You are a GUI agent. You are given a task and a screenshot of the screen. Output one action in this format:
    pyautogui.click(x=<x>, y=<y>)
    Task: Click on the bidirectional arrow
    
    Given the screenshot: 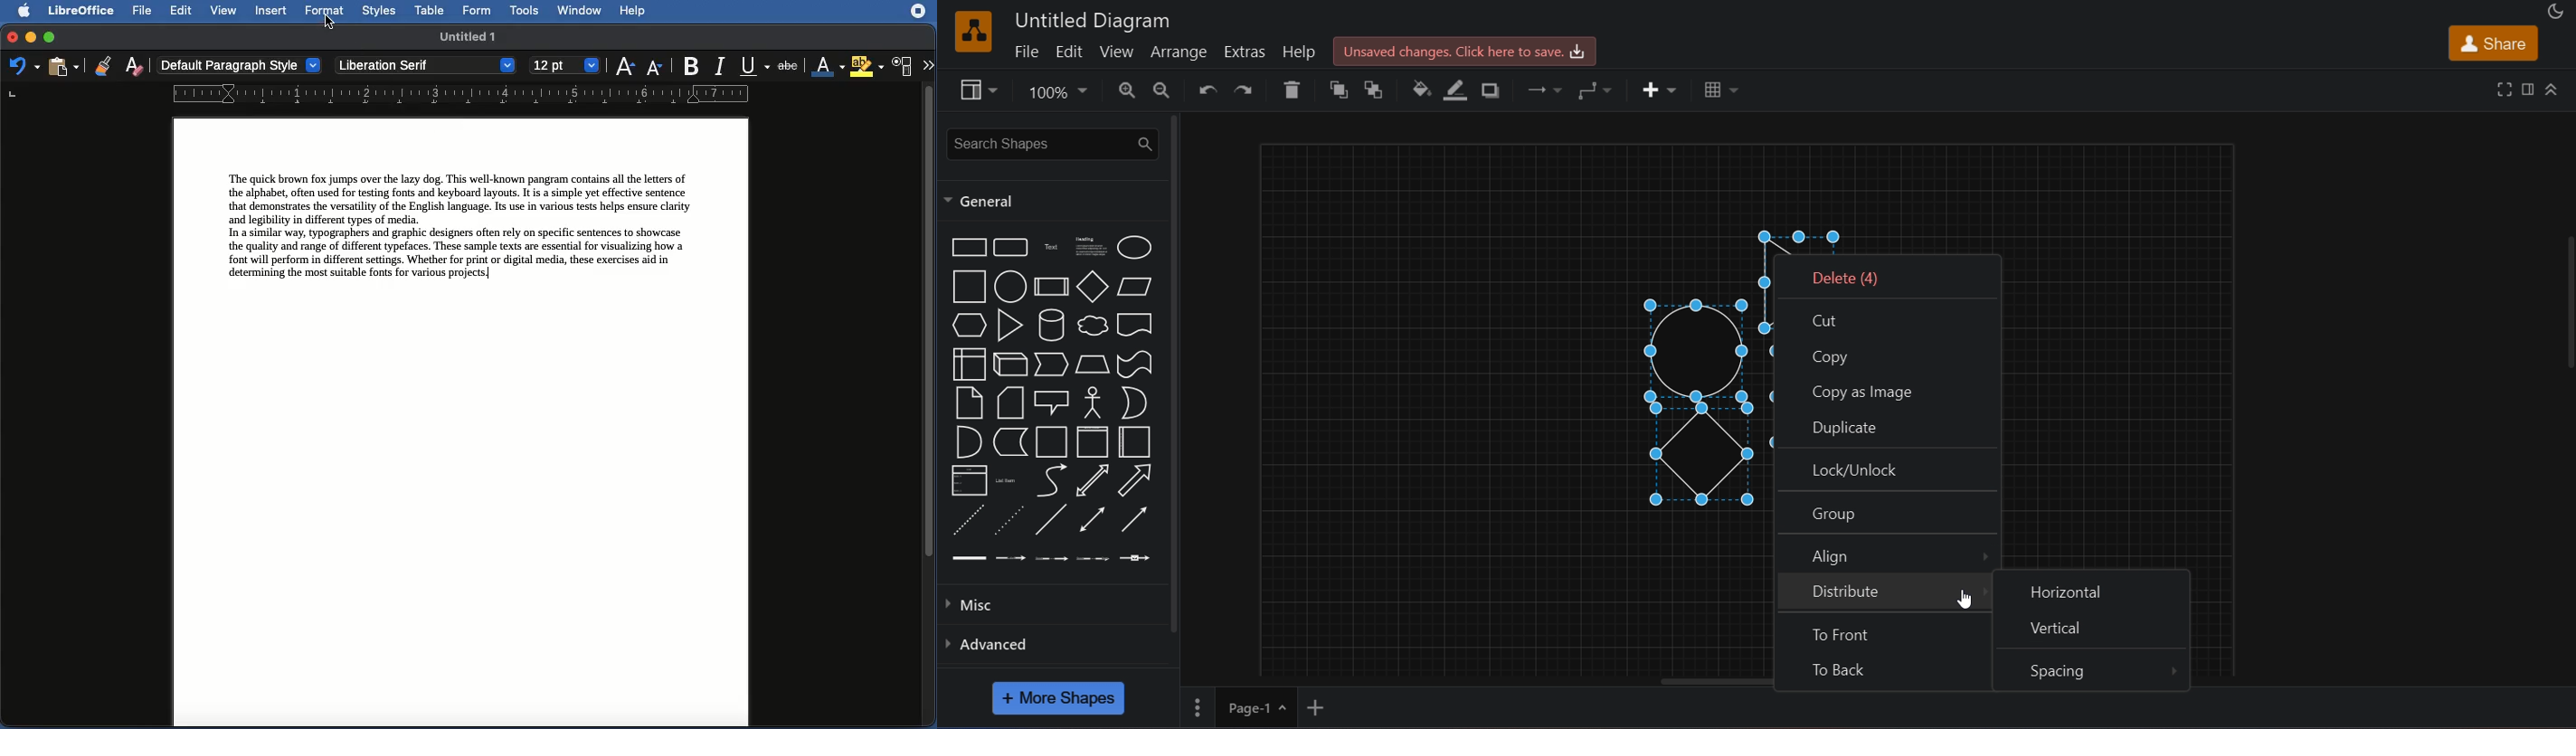 What is the action you would take?
    pyautogui.click(x=1094, y=481)
    